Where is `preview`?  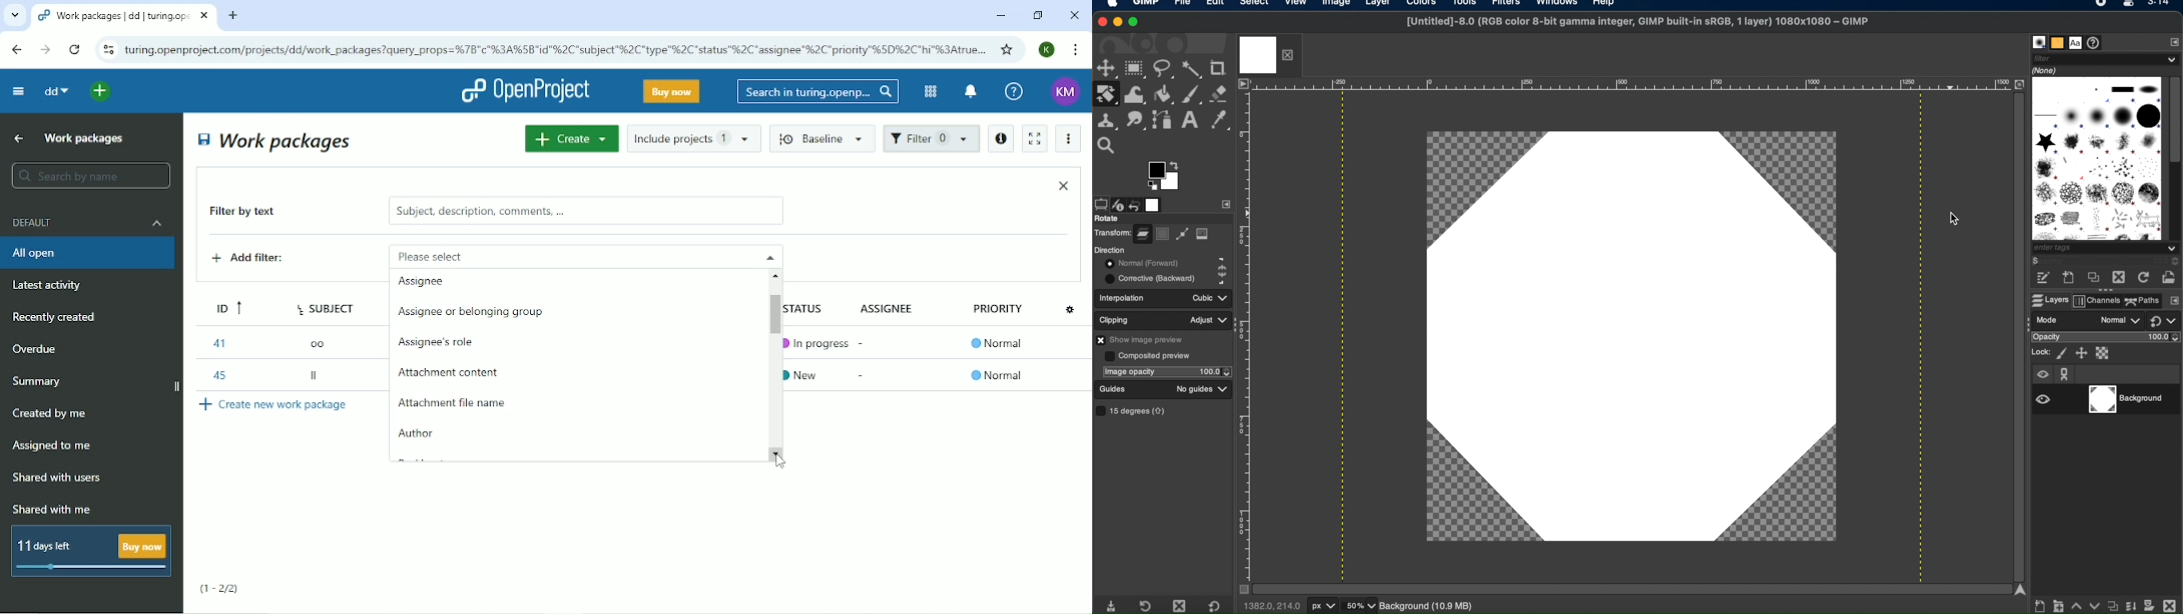 preview is located at coordinates (1152, 186).